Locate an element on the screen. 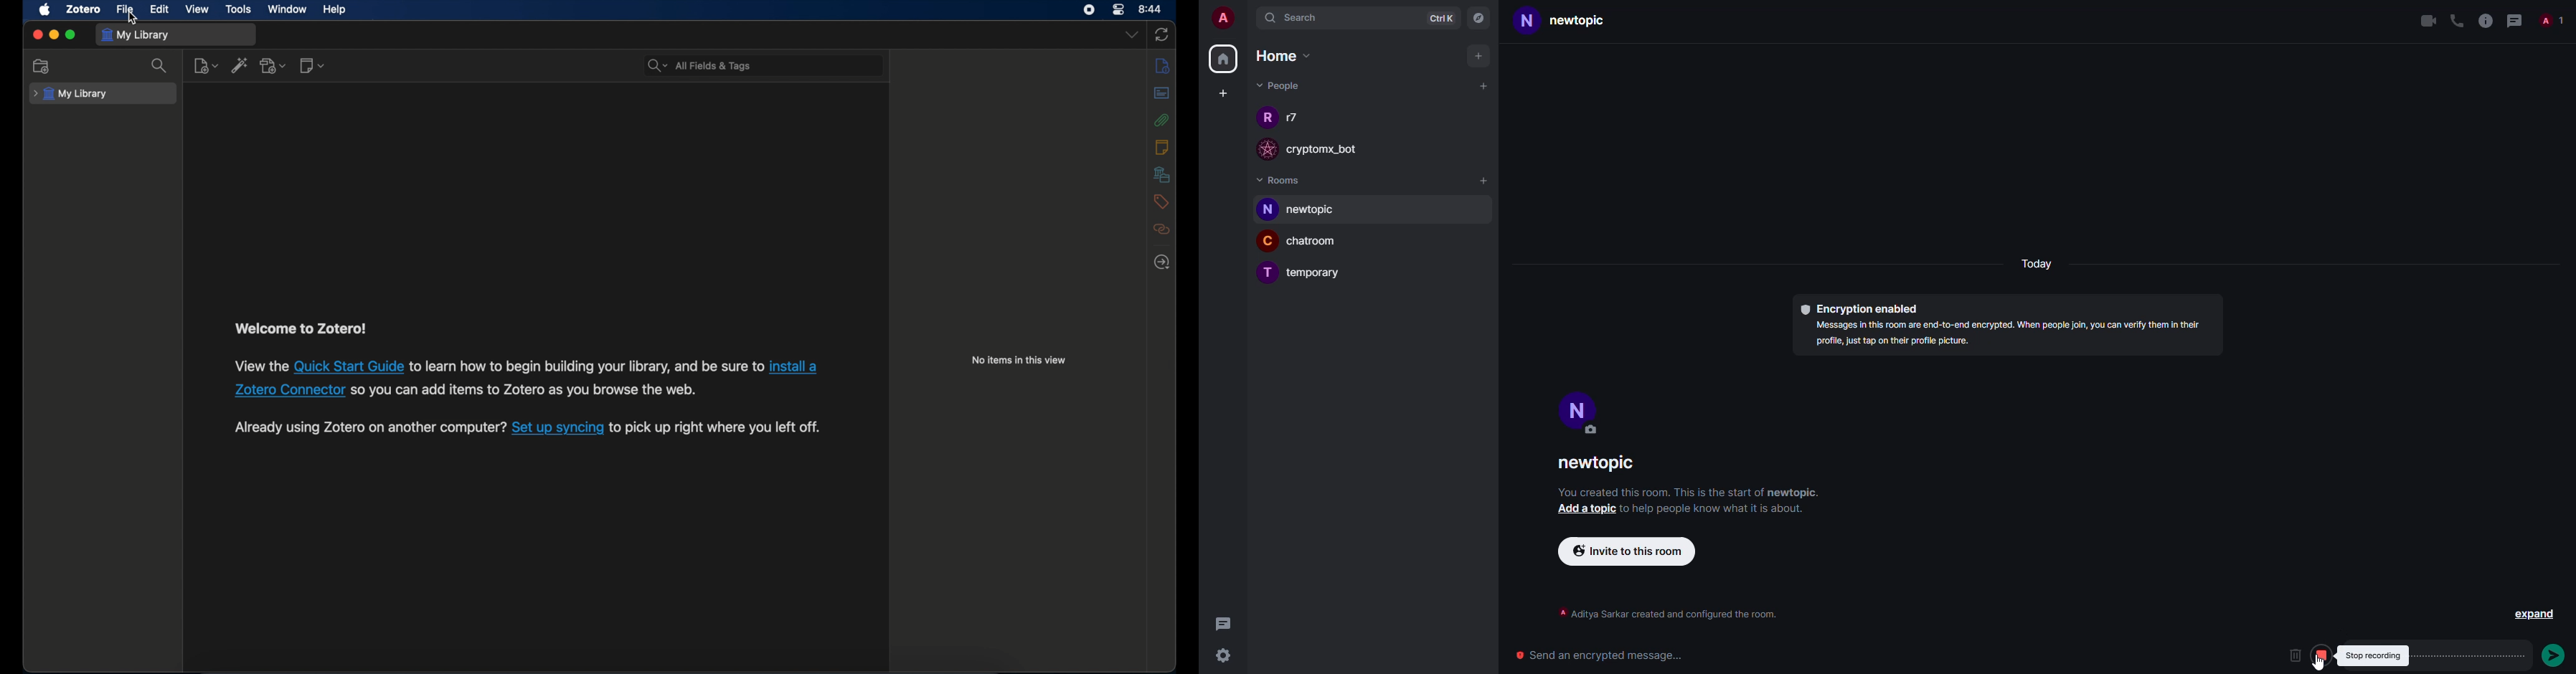 The image size is (2576, 700). create space is located at coordinates (1222, 95).